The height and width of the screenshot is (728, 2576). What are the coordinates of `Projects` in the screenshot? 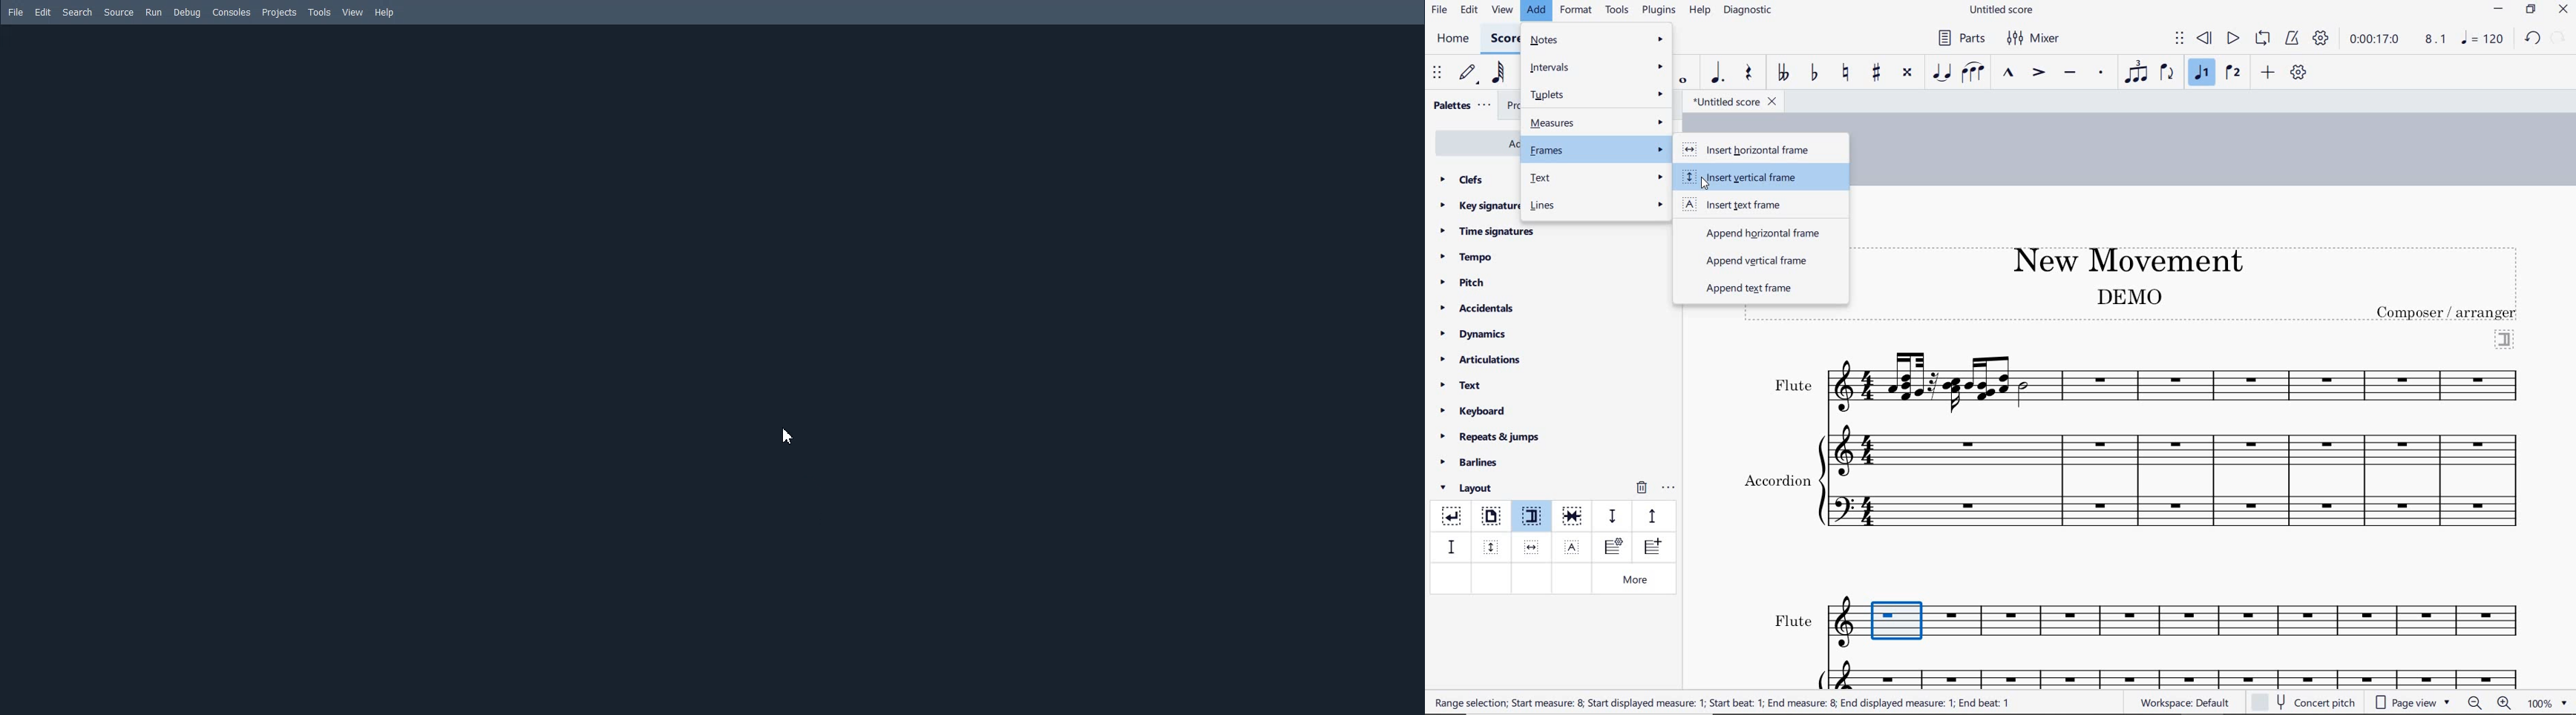 It's located at (281, 13).